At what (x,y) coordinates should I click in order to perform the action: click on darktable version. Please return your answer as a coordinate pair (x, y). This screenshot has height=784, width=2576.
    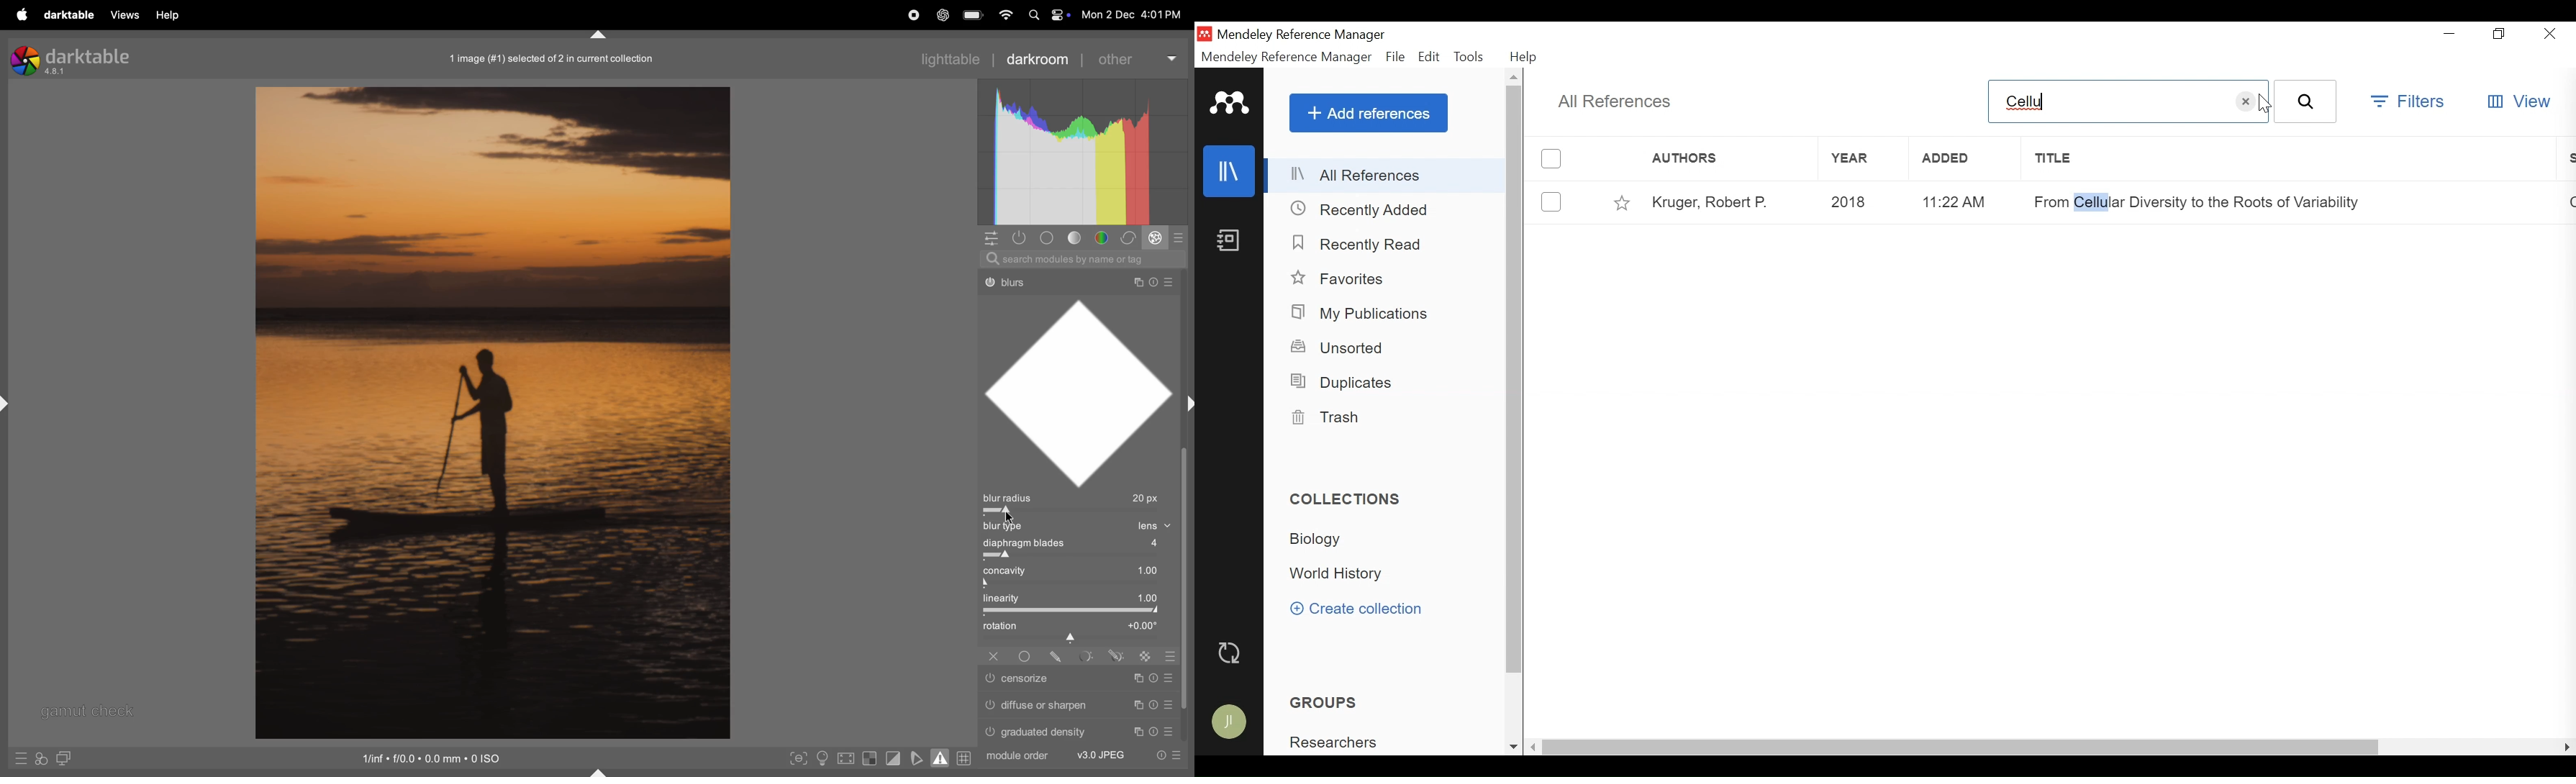
    Looking at the image, I should click on (70, 59).